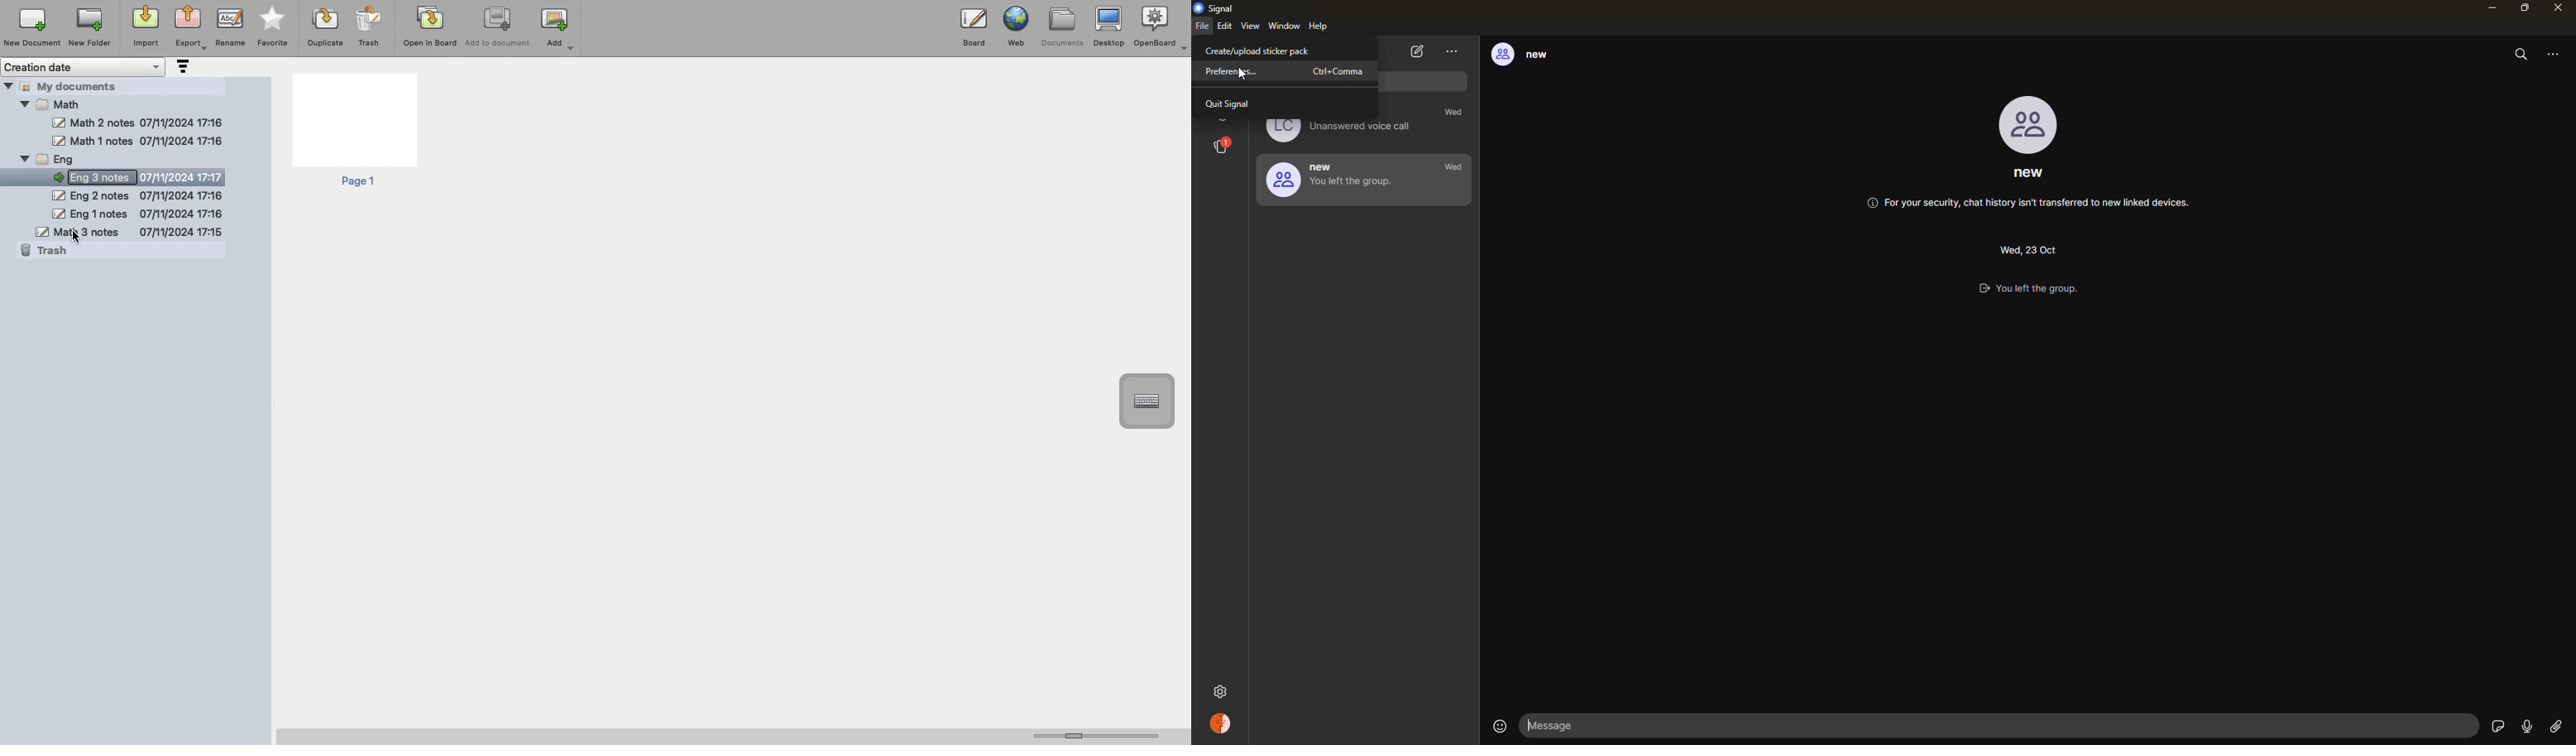 This screenshot has width=2576, height=756. What do you see at coordinates (1222, 726) in the screenshot?
I see `profile` at bounding box center [1222, 726].